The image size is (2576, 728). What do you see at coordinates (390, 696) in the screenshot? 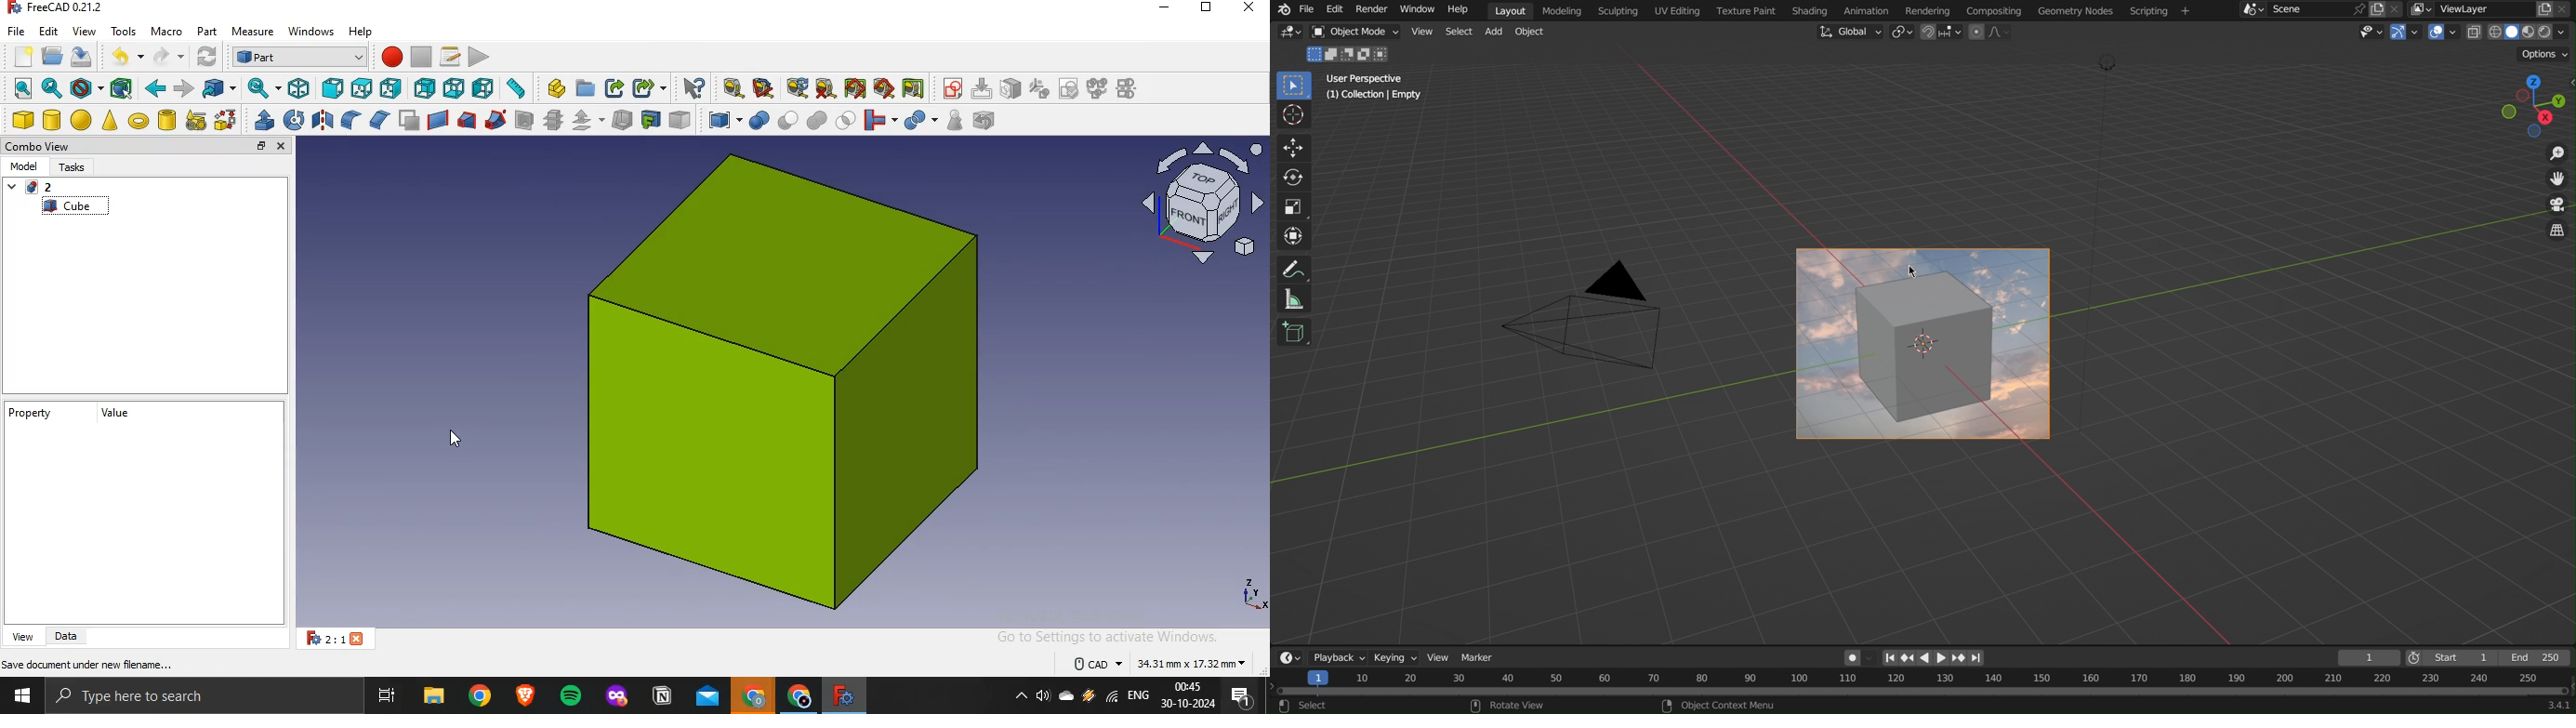
I see `task view` at bounding box center [390, 696].